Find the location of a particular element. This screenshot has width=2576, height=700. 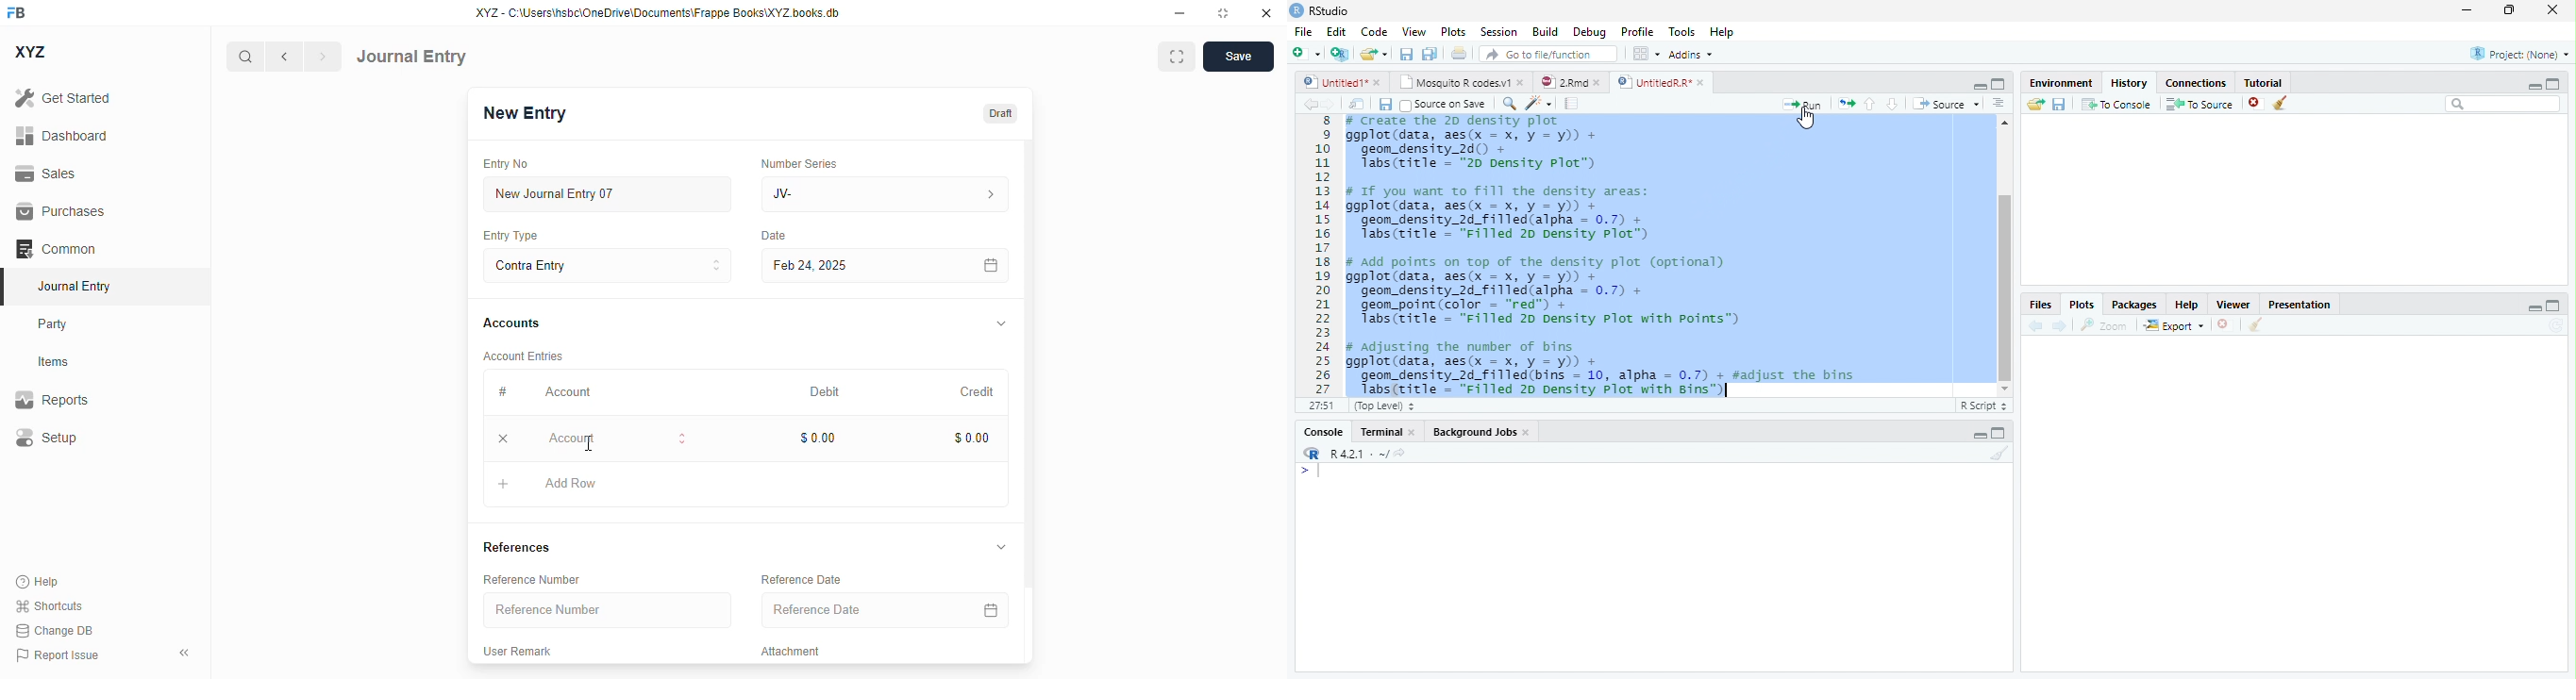

Source is located at coordinates (1946, 104).